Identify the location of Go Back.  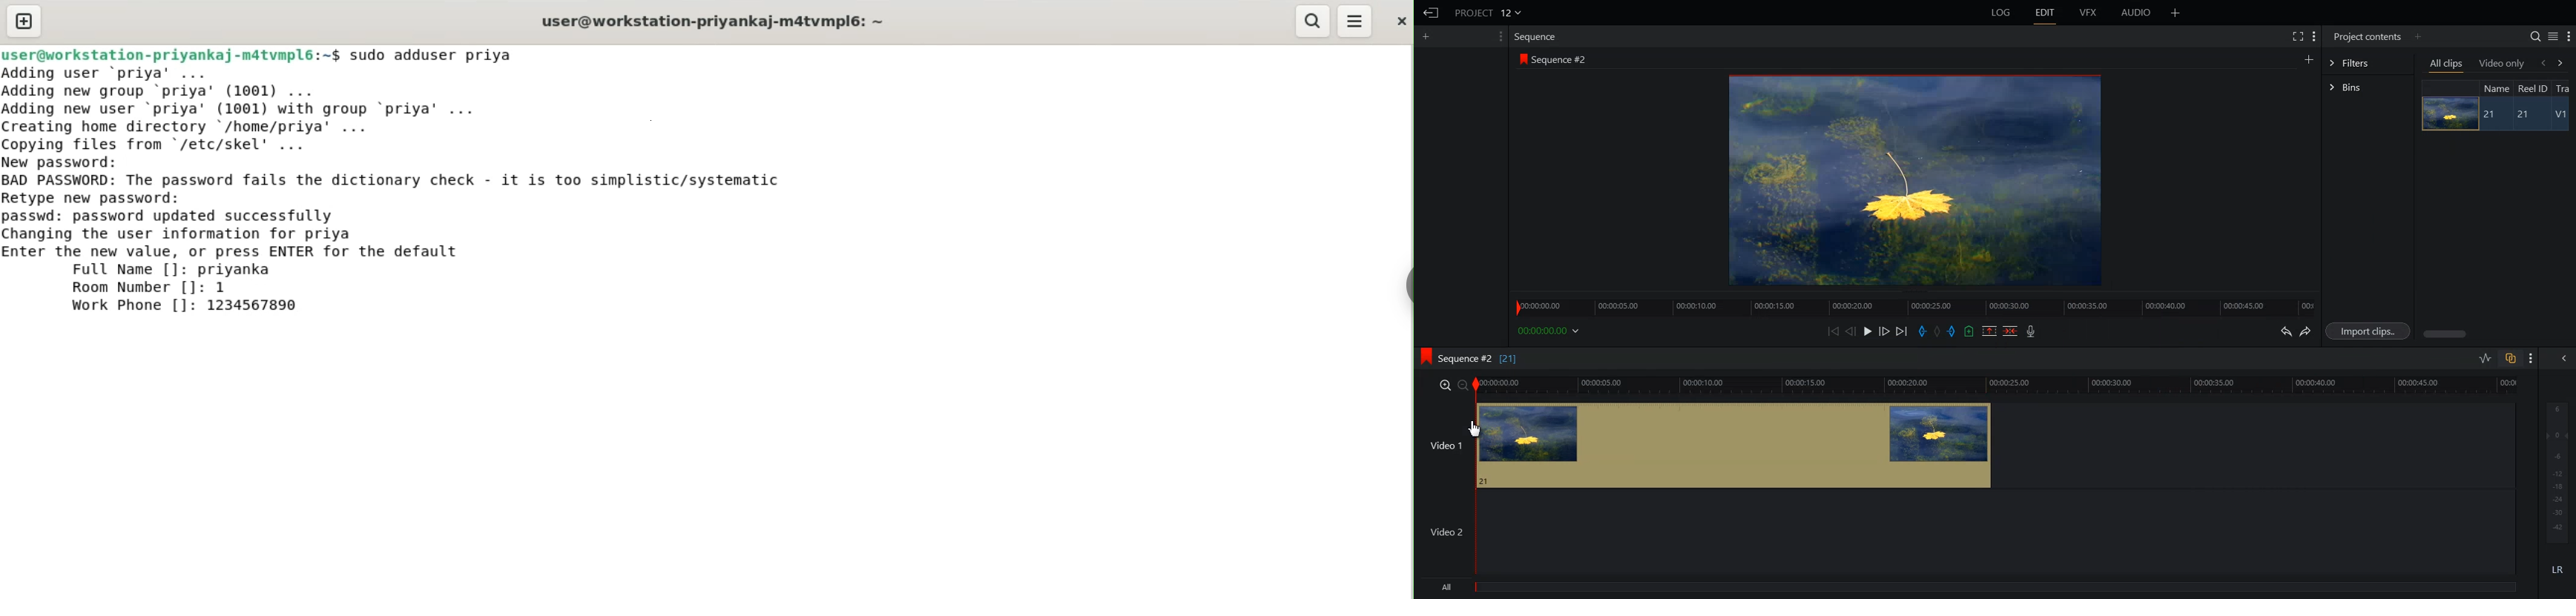
(1431, 13).